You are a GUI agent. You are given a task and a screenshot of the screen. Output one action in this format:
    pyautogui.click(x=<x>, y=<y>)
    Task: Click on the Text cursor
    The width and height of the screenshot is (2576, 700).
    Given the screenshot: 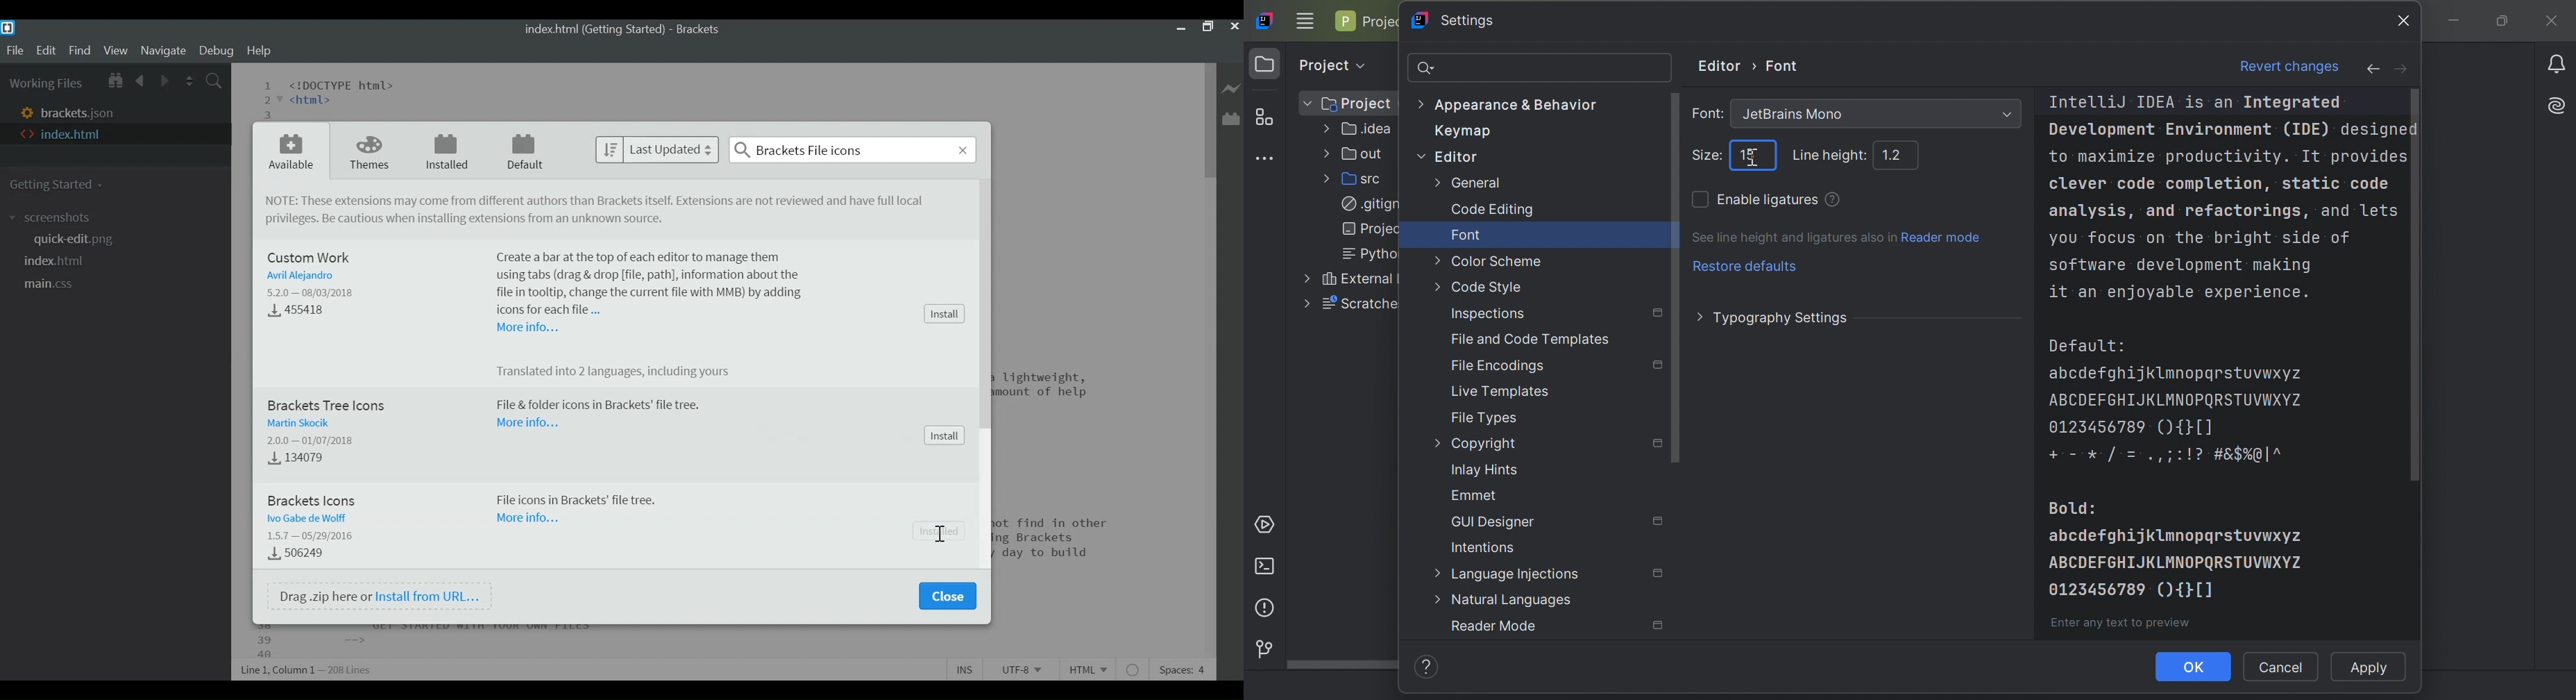 What is the action you would take?
    pyautogui.click(x=938, y=532)
    